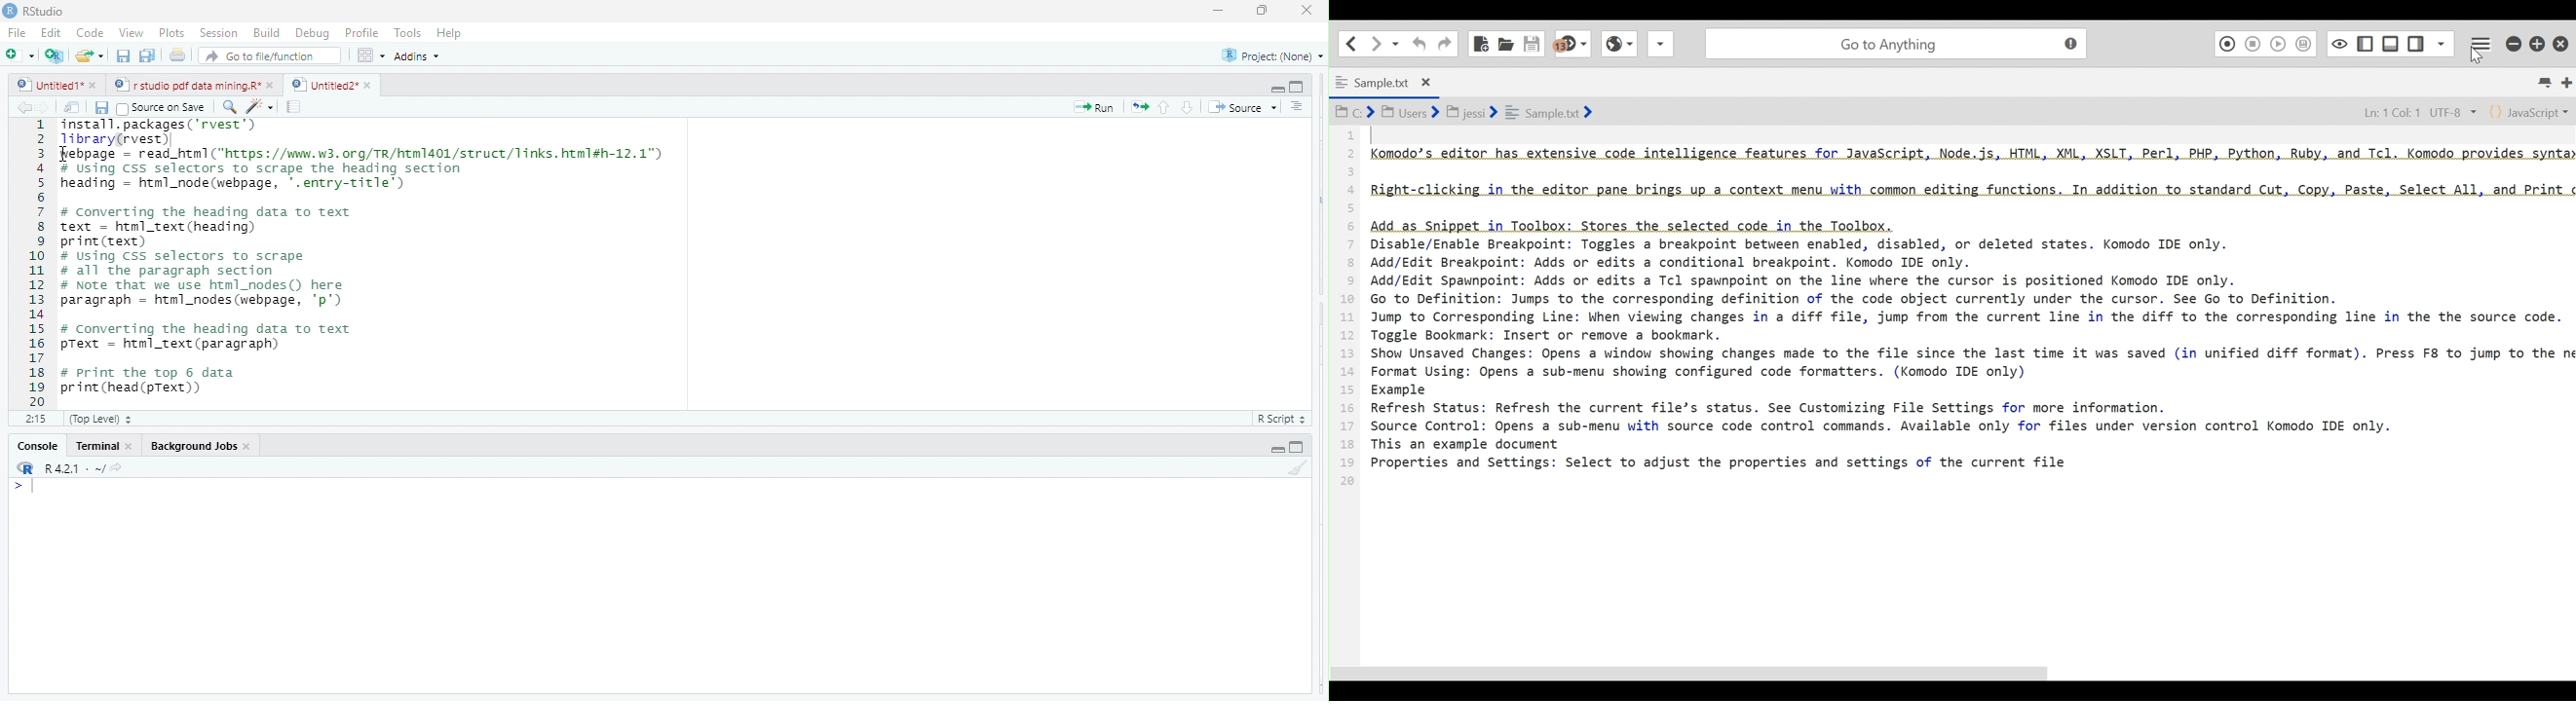 Image resolution: width=2576 pixels, height=728 pixels. I want to click on code, so click(91, 34).